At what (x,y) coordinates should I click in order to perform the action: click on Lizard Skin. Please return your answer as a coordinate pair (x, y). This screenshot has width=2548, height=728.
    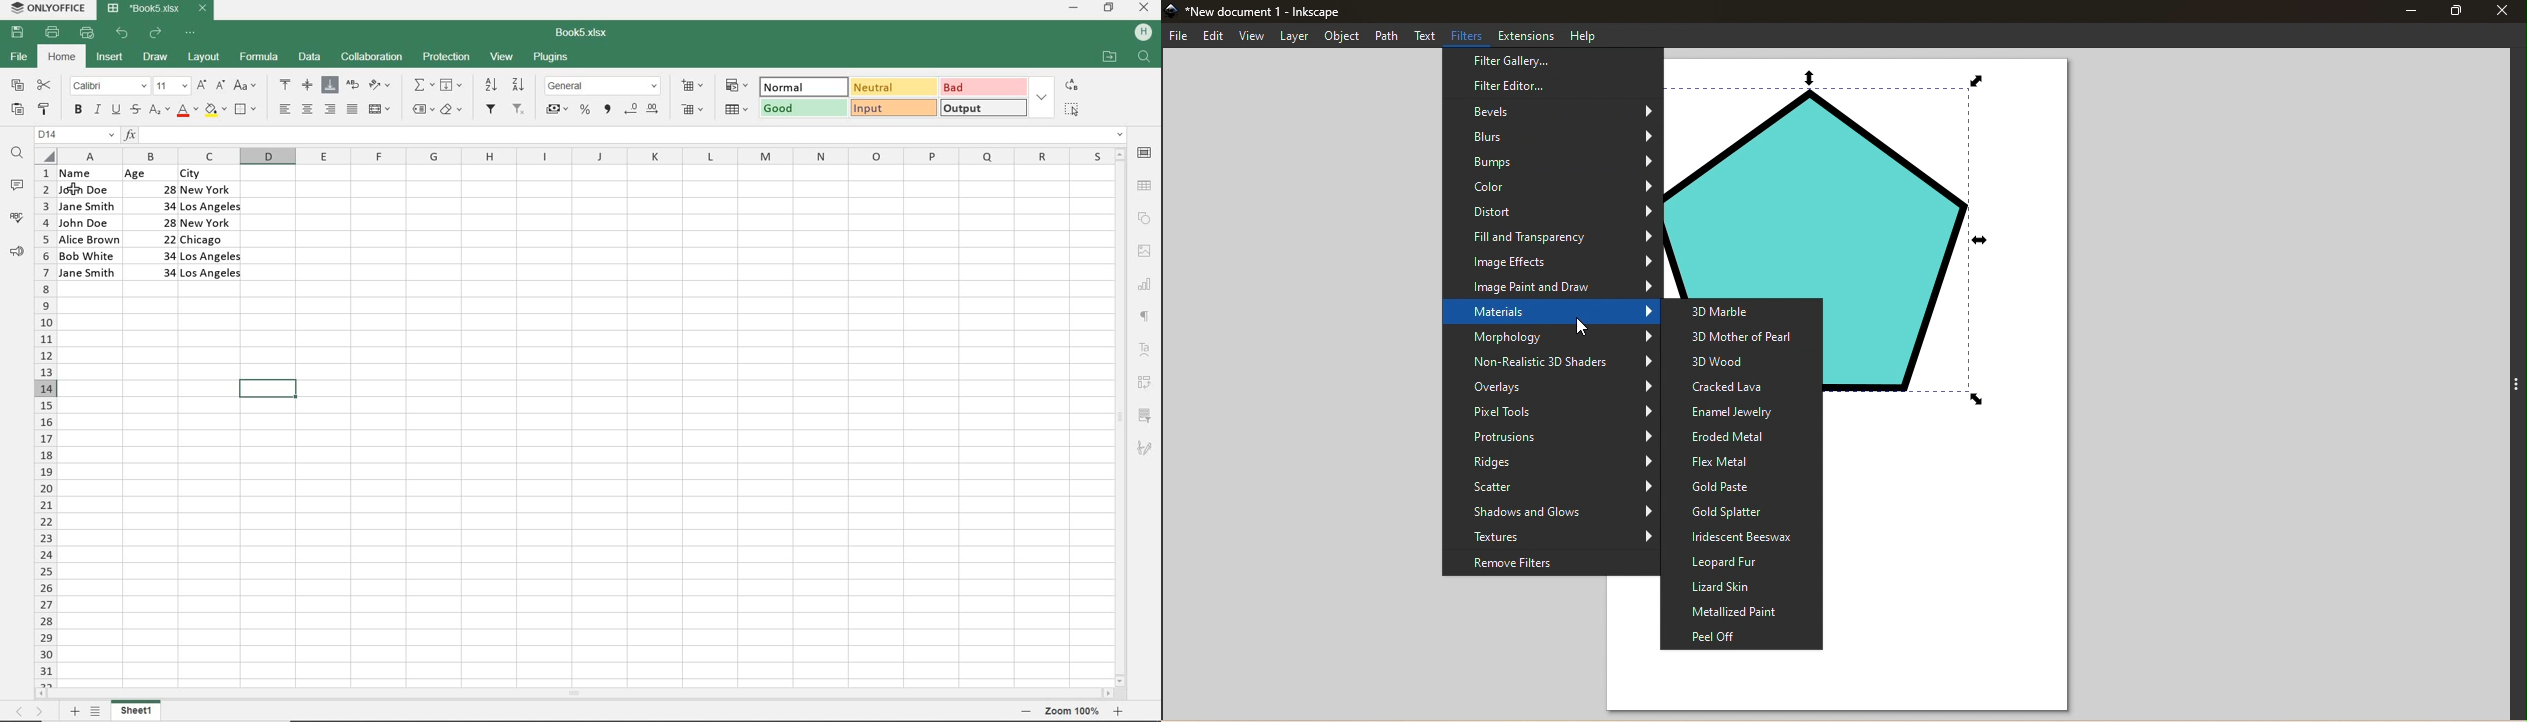
    Looking at the image, I should click on (1741, 587).